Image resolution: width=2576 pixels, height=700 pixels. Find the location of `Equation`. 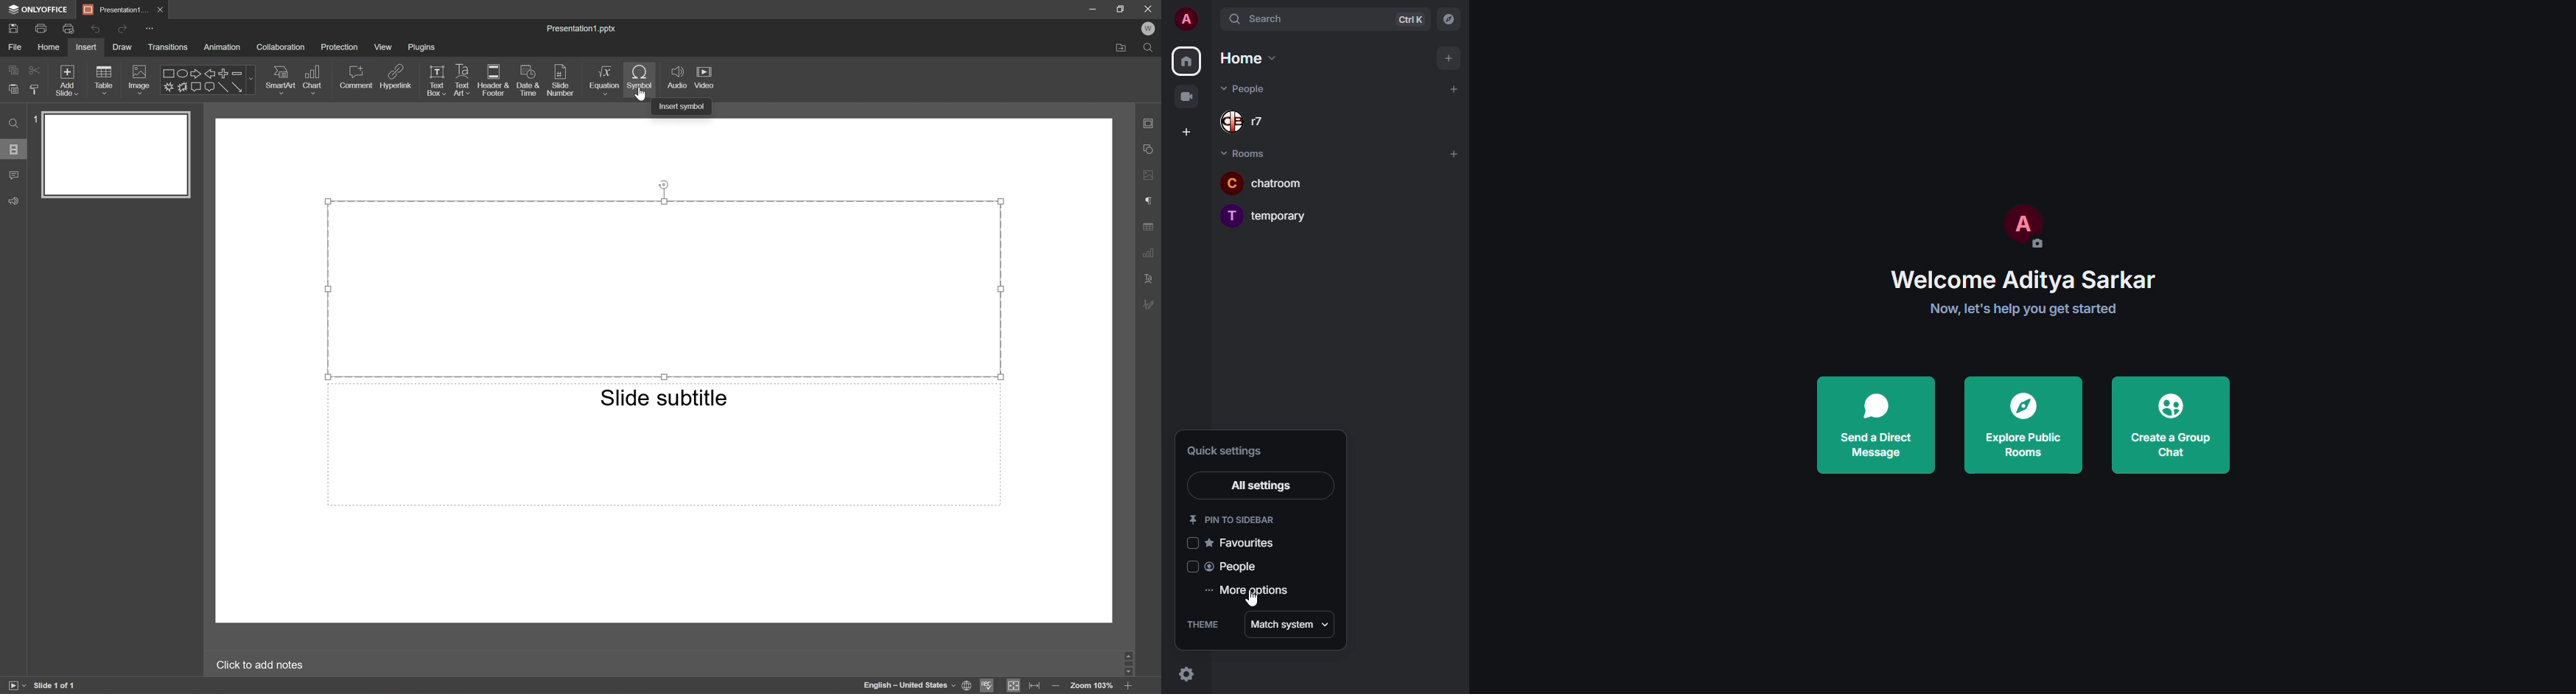

Equation is located at coordinates (603, 81).